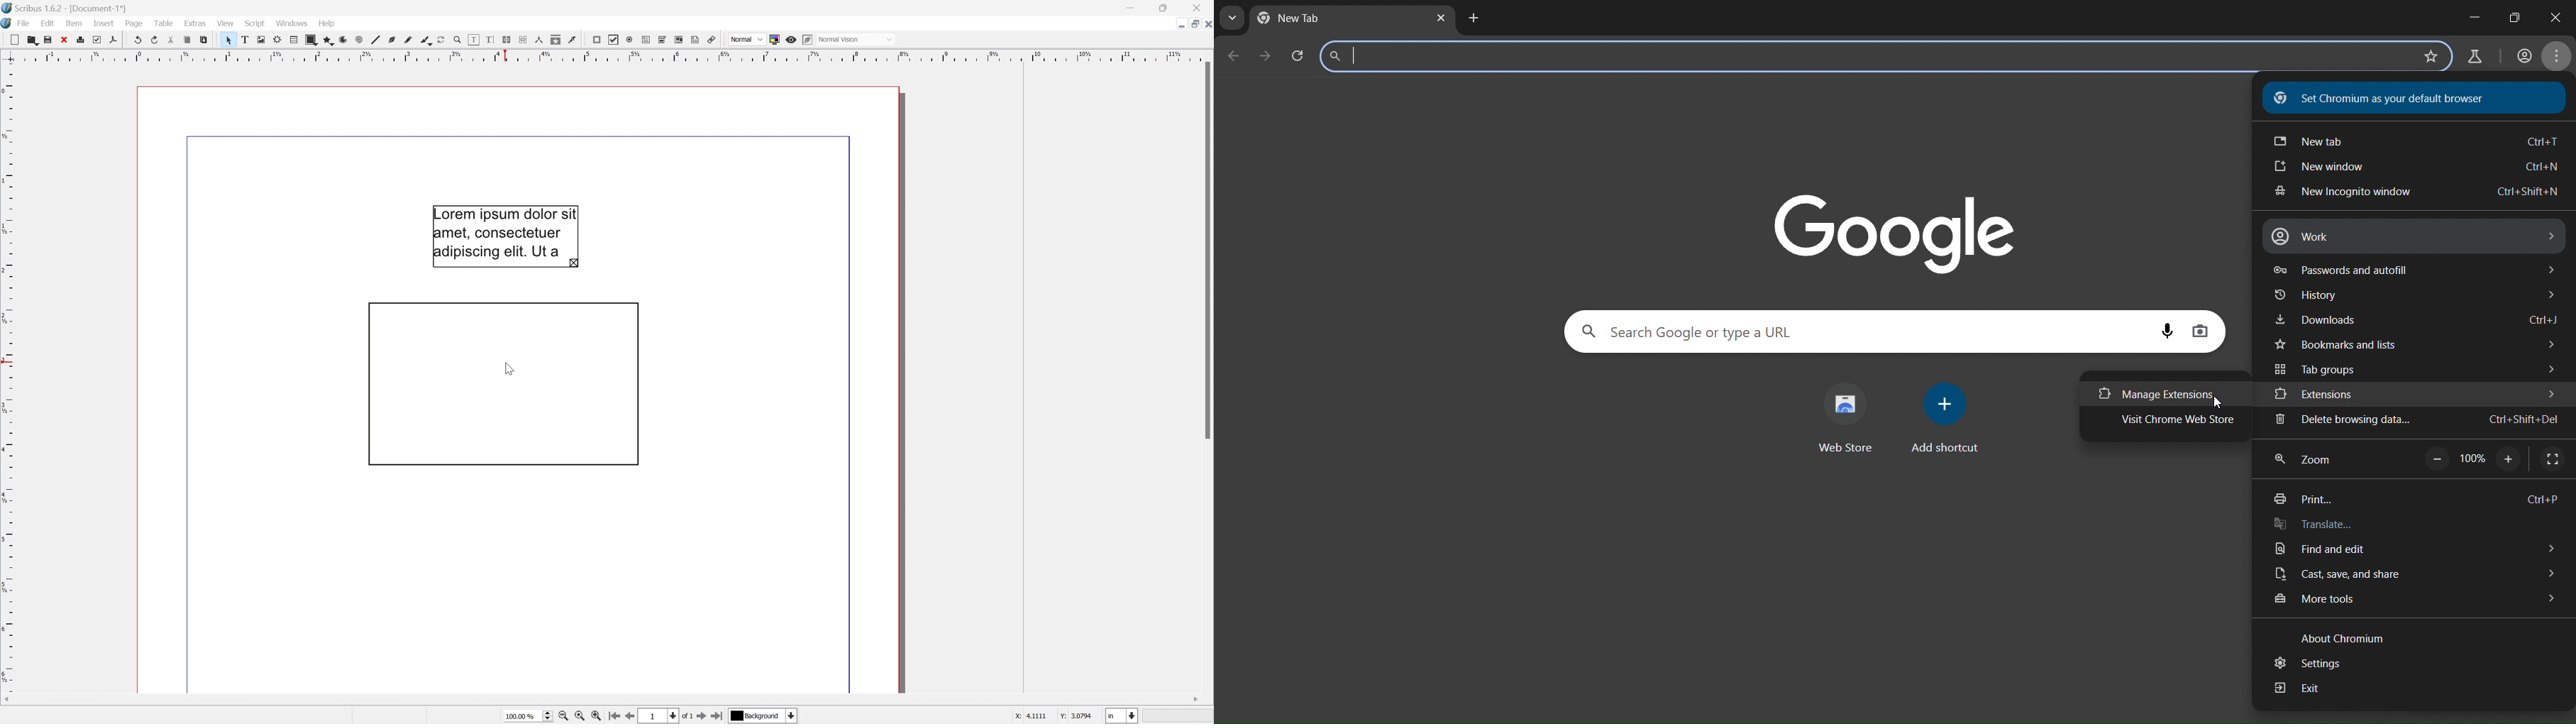 The height and width of the screenshot is (728, 2576). What do you see at coordinates (772, 38) in the screenshot?
I see `Toggle color management system` at bounding box center [772, 38].